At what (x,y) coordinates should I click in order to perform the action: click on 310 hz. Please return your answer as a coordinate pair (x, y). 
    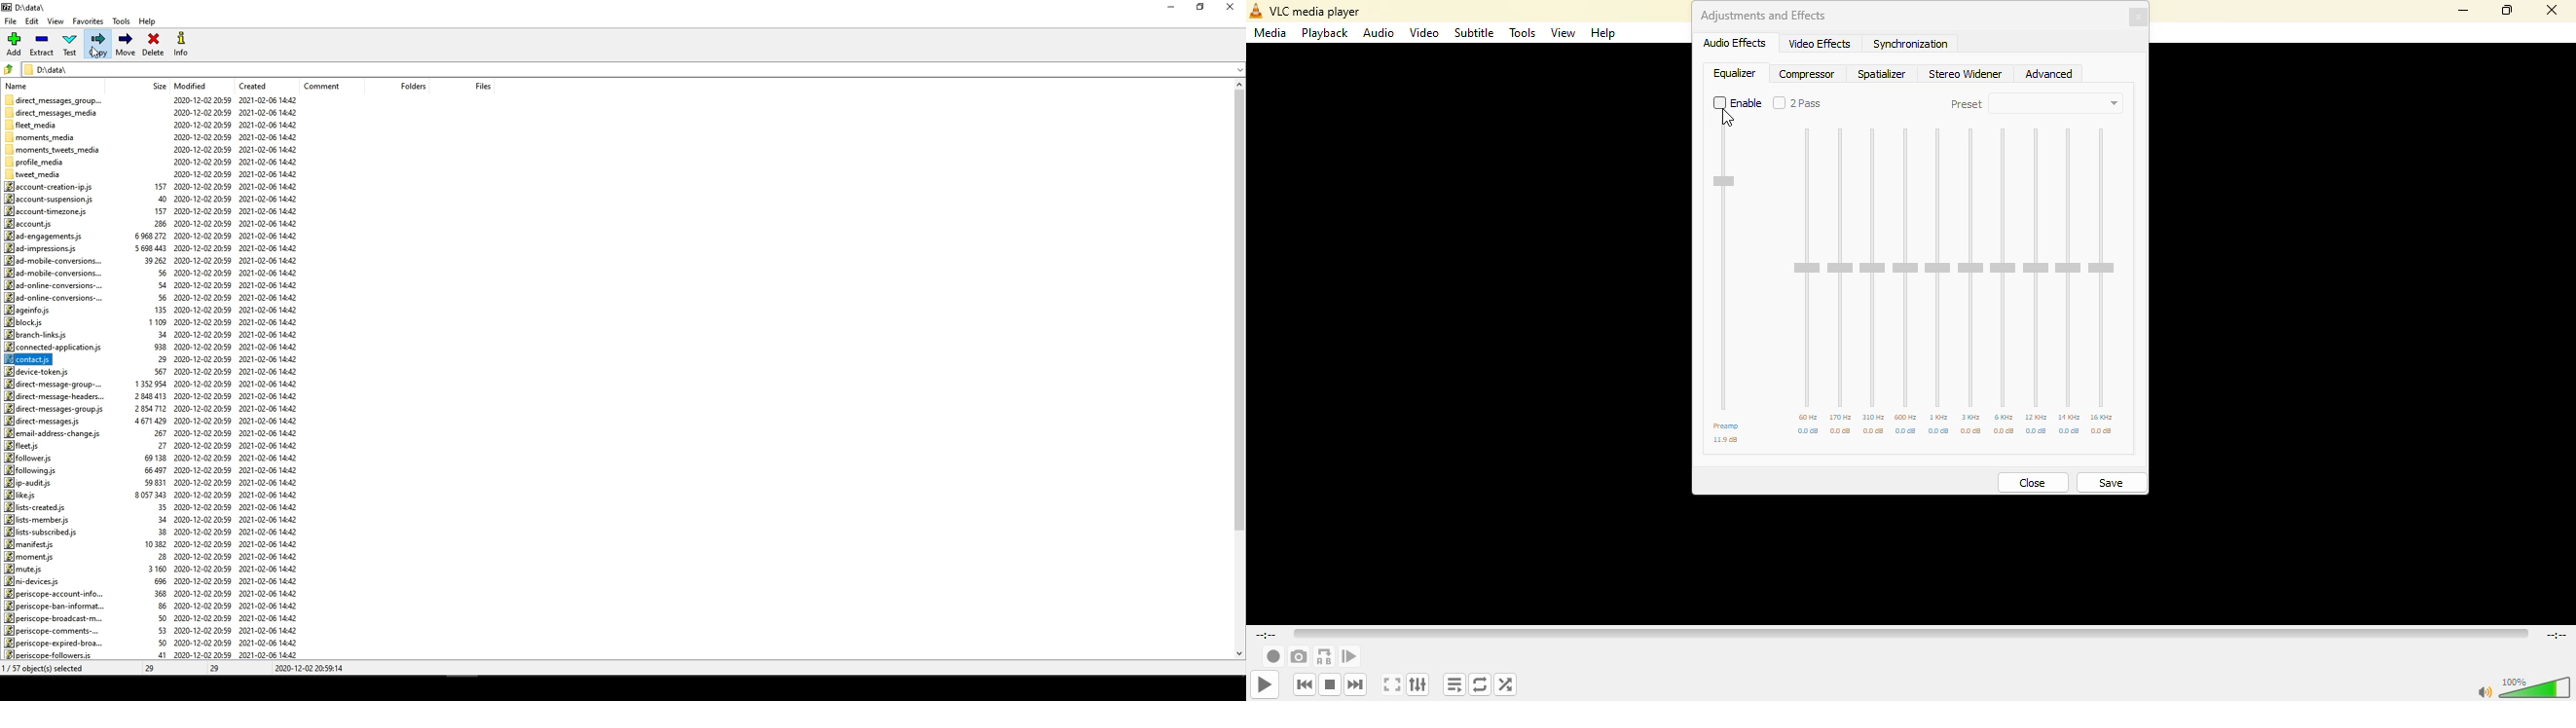
    Looking at the image, I should click on (1875, 417).